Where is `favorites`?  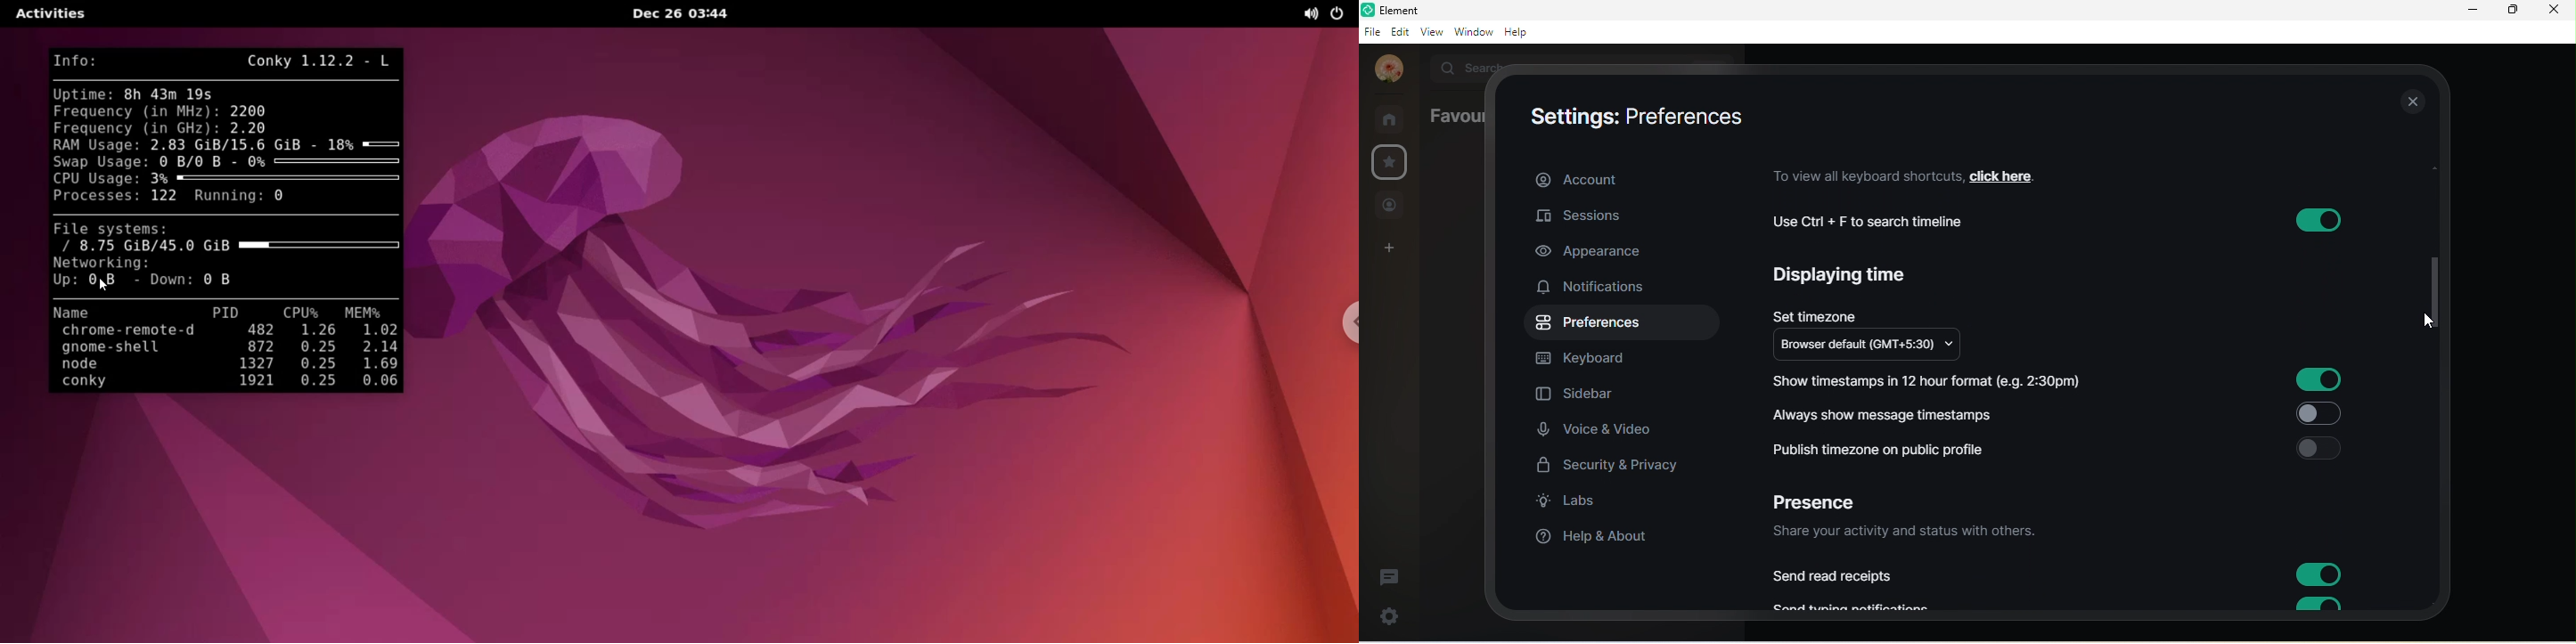 favorites is located at coordinates (1388, 162).